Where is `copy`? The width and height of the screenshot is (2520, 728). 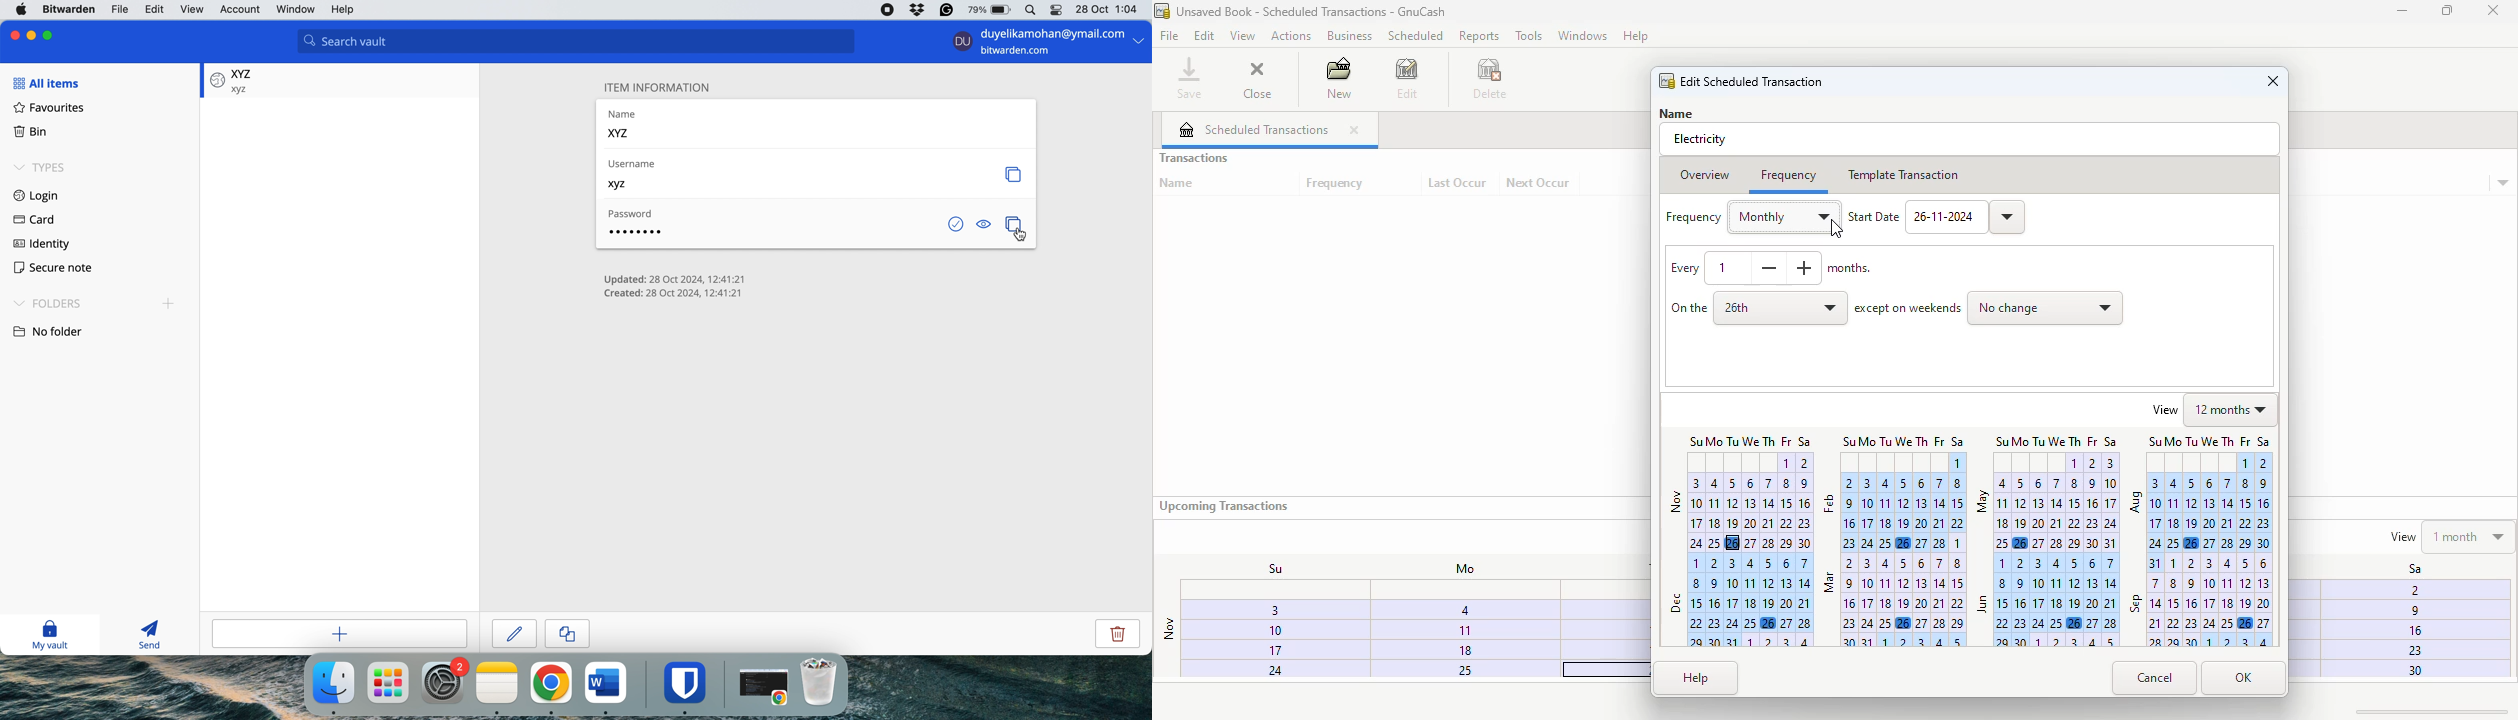 copy is located at coordinates (1016, 174).